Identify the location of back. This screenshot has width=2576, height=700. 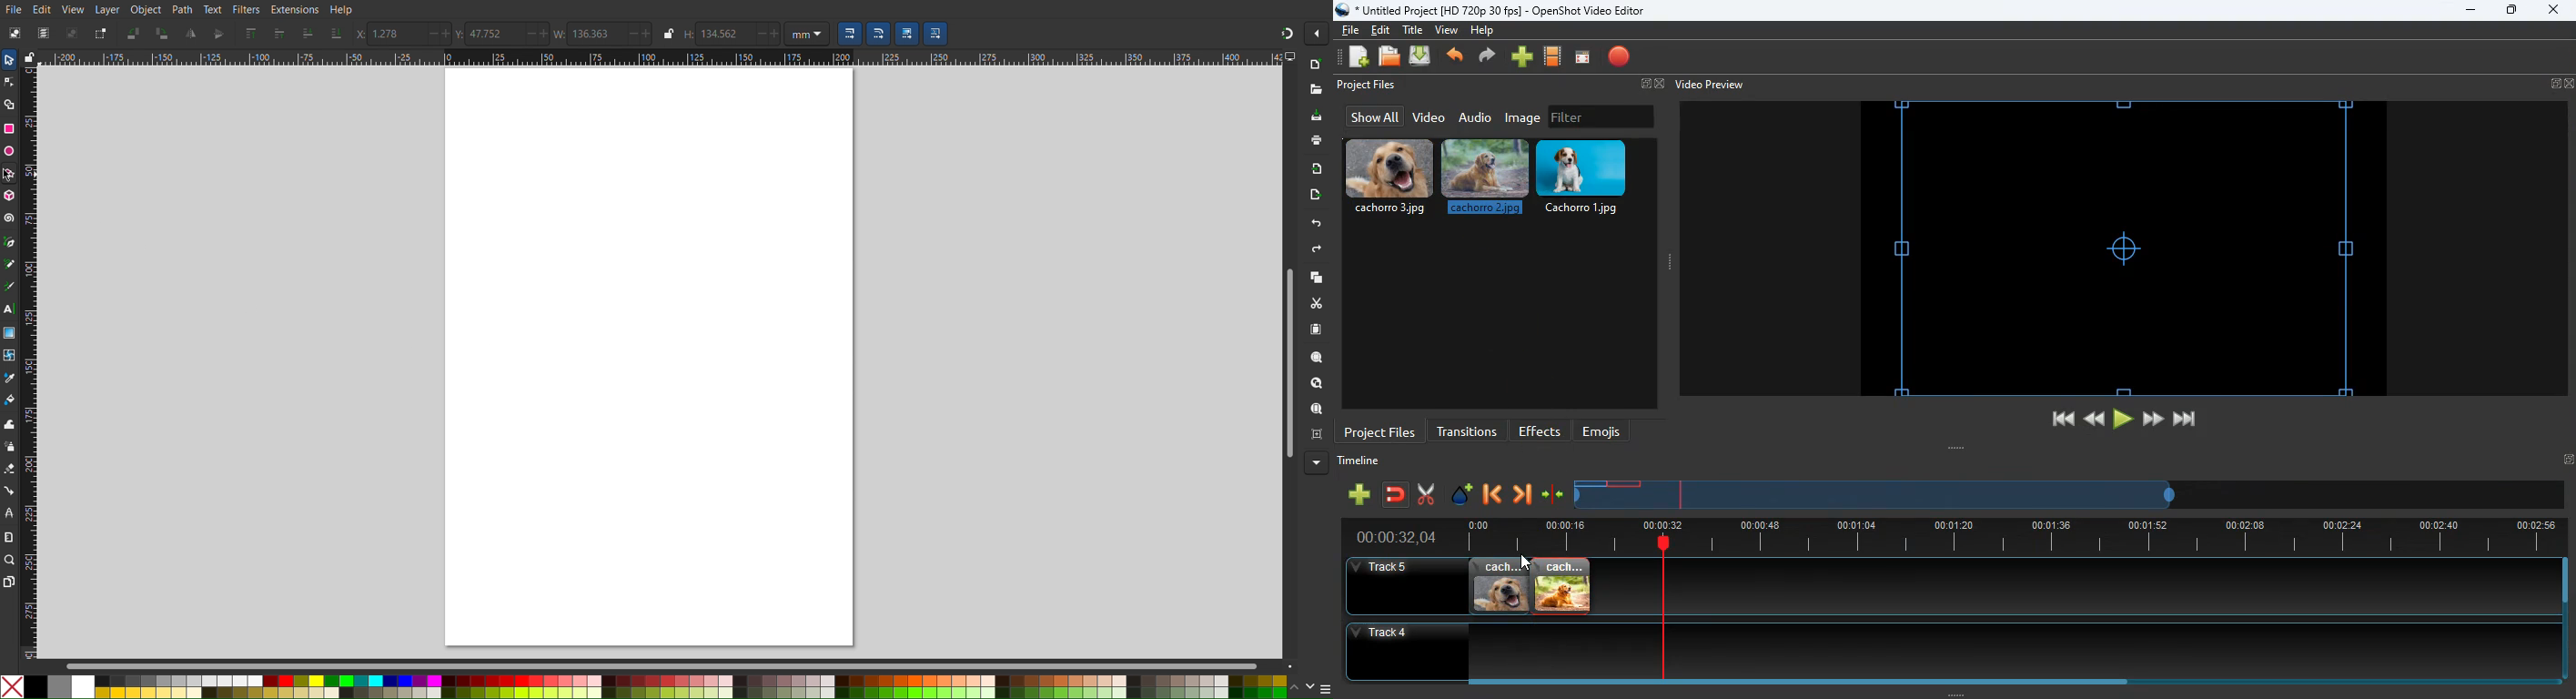
(1490, 496).